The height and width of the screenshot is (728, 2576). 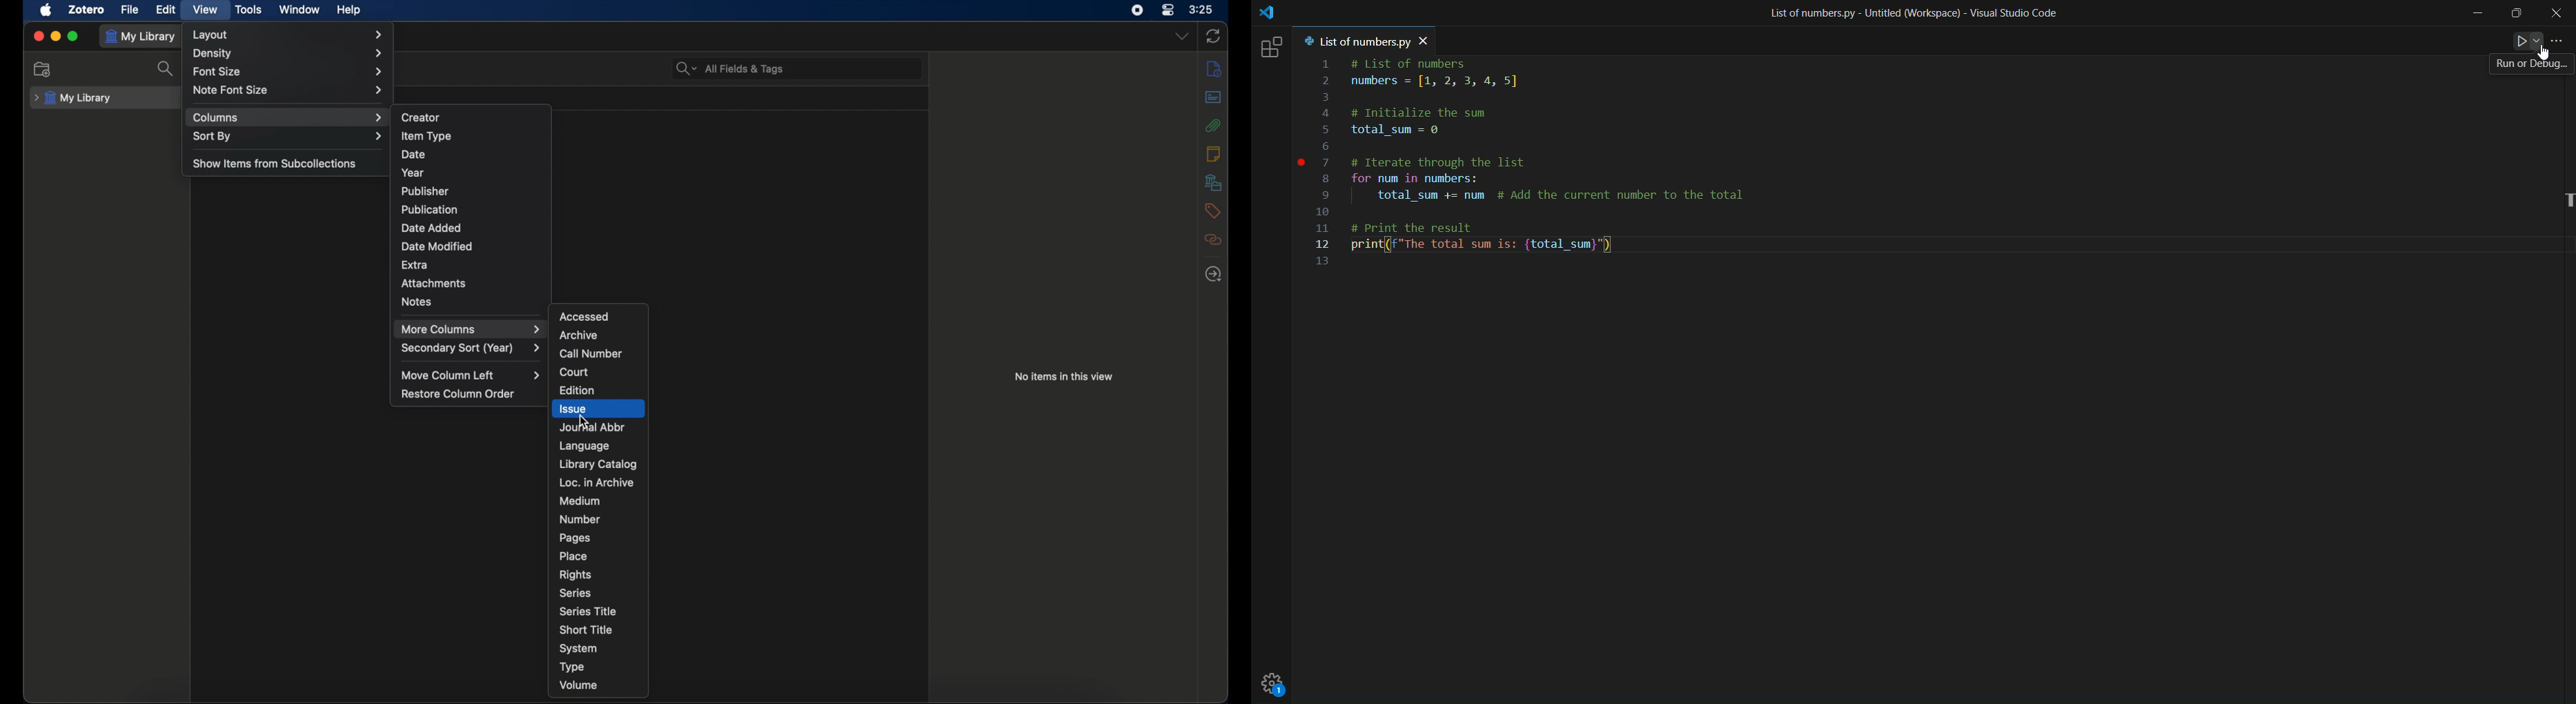 What do you see at coordinates (1212, 125) in the screenshot?
I see `attachments` at bounding box center [1212, 125].